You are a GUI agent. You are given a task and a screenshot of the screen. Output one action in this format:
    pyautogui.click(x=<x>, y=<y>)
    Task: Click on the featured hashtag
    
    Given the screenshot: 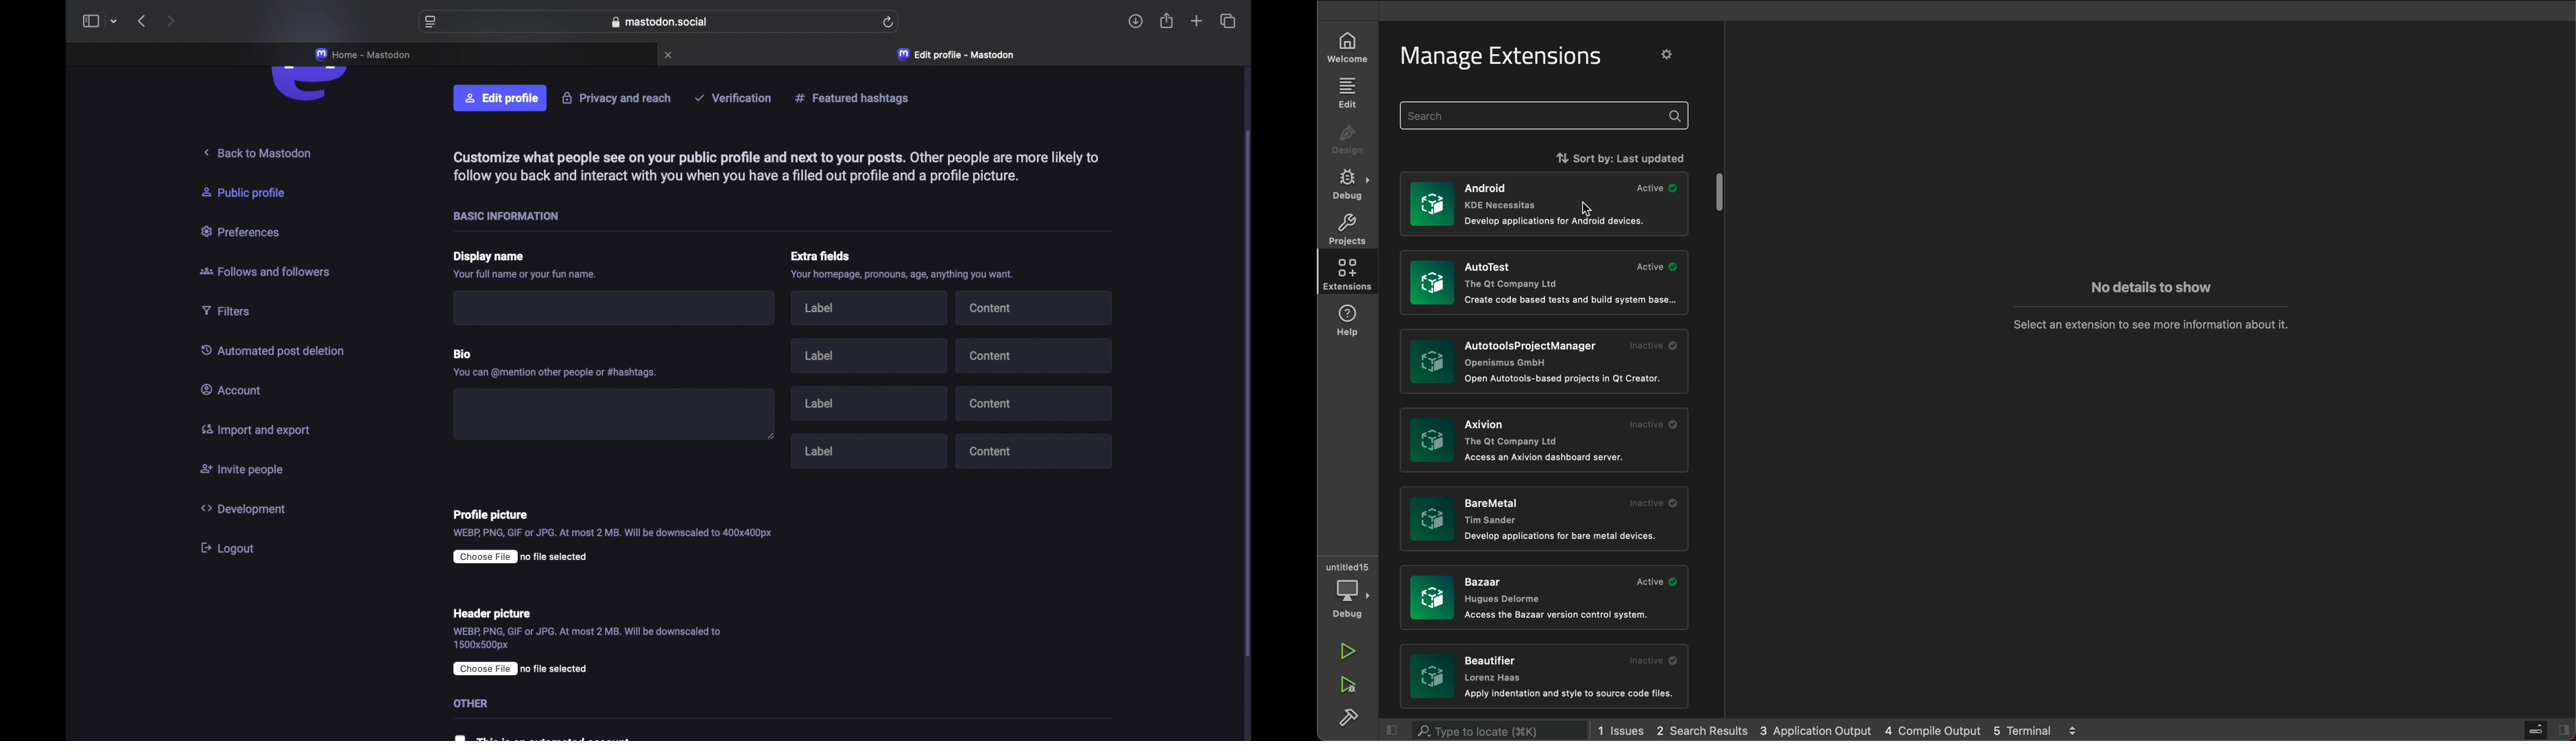 What is the action you would take?
    pyautogui.click(x=855, y=98)
    